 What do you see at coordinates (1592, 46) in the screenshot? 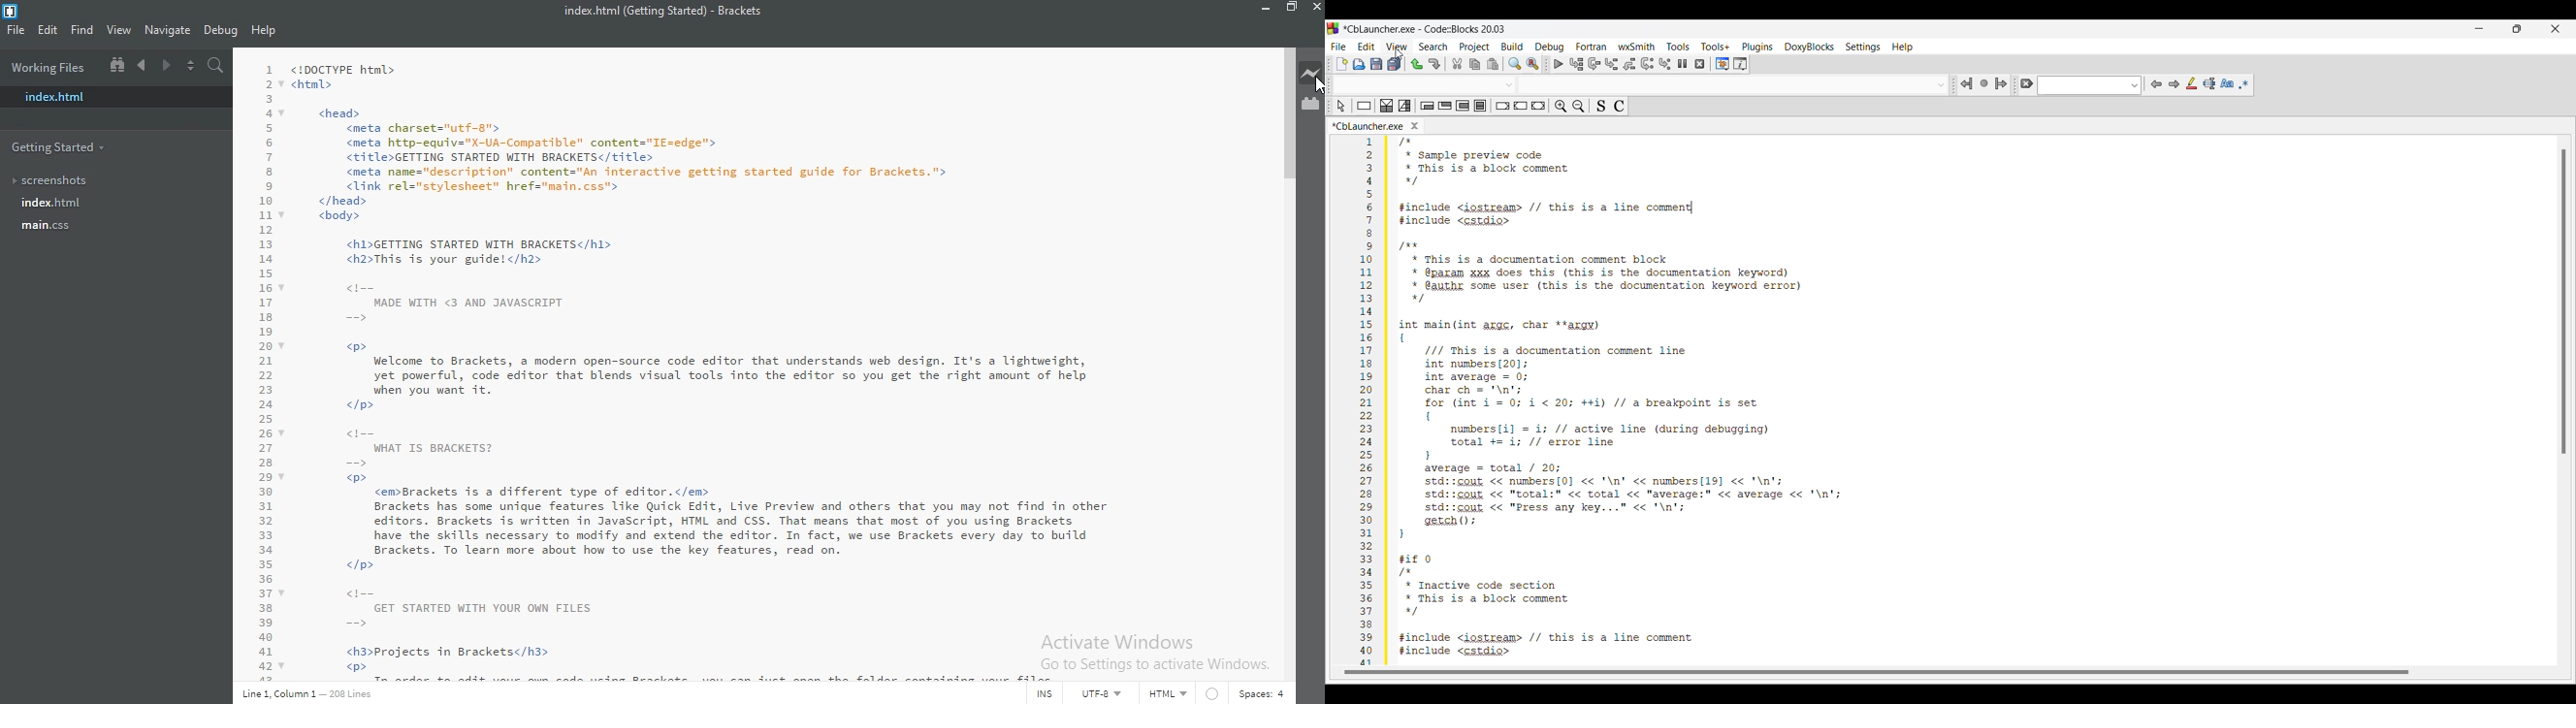
I see `Fortran menu` at bounding box center [1592, 46].